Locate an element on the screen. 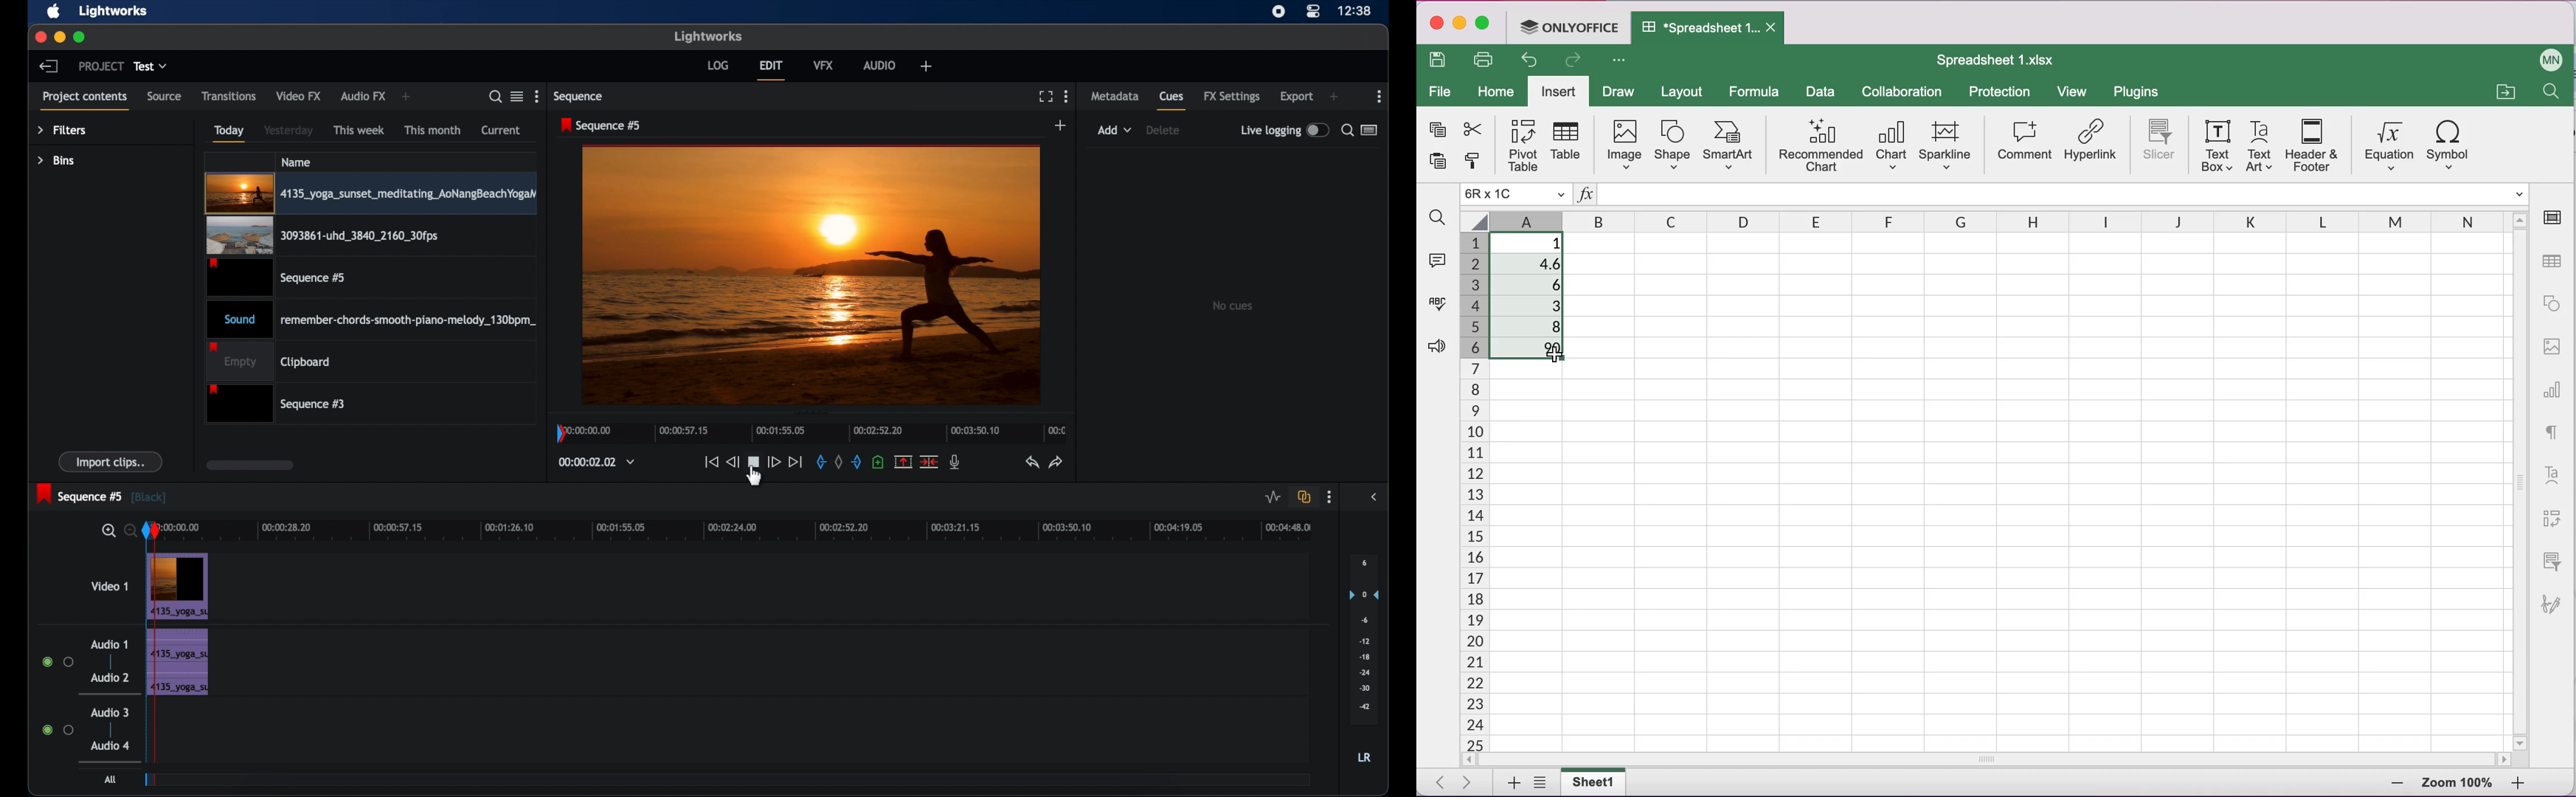  pause  is located at coordinates (753, 462).